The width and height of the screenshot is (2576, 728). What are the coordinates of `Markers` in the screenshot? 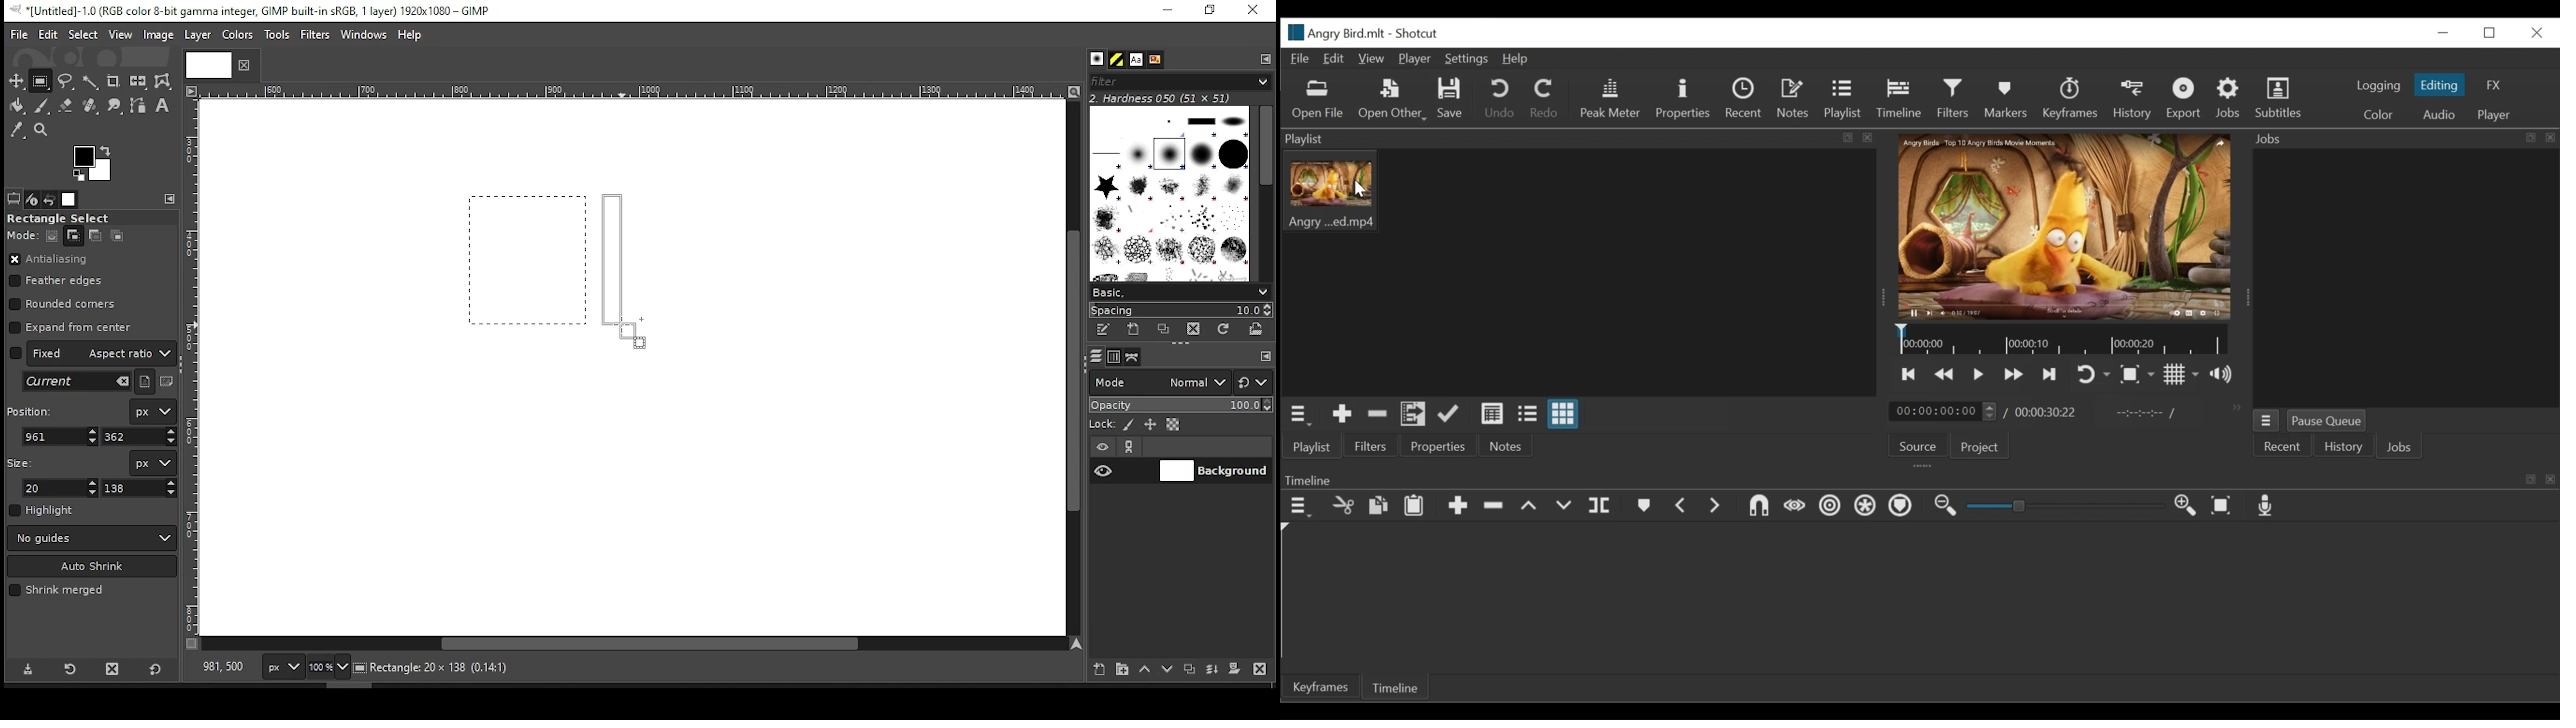 It's located at (2006, 97).